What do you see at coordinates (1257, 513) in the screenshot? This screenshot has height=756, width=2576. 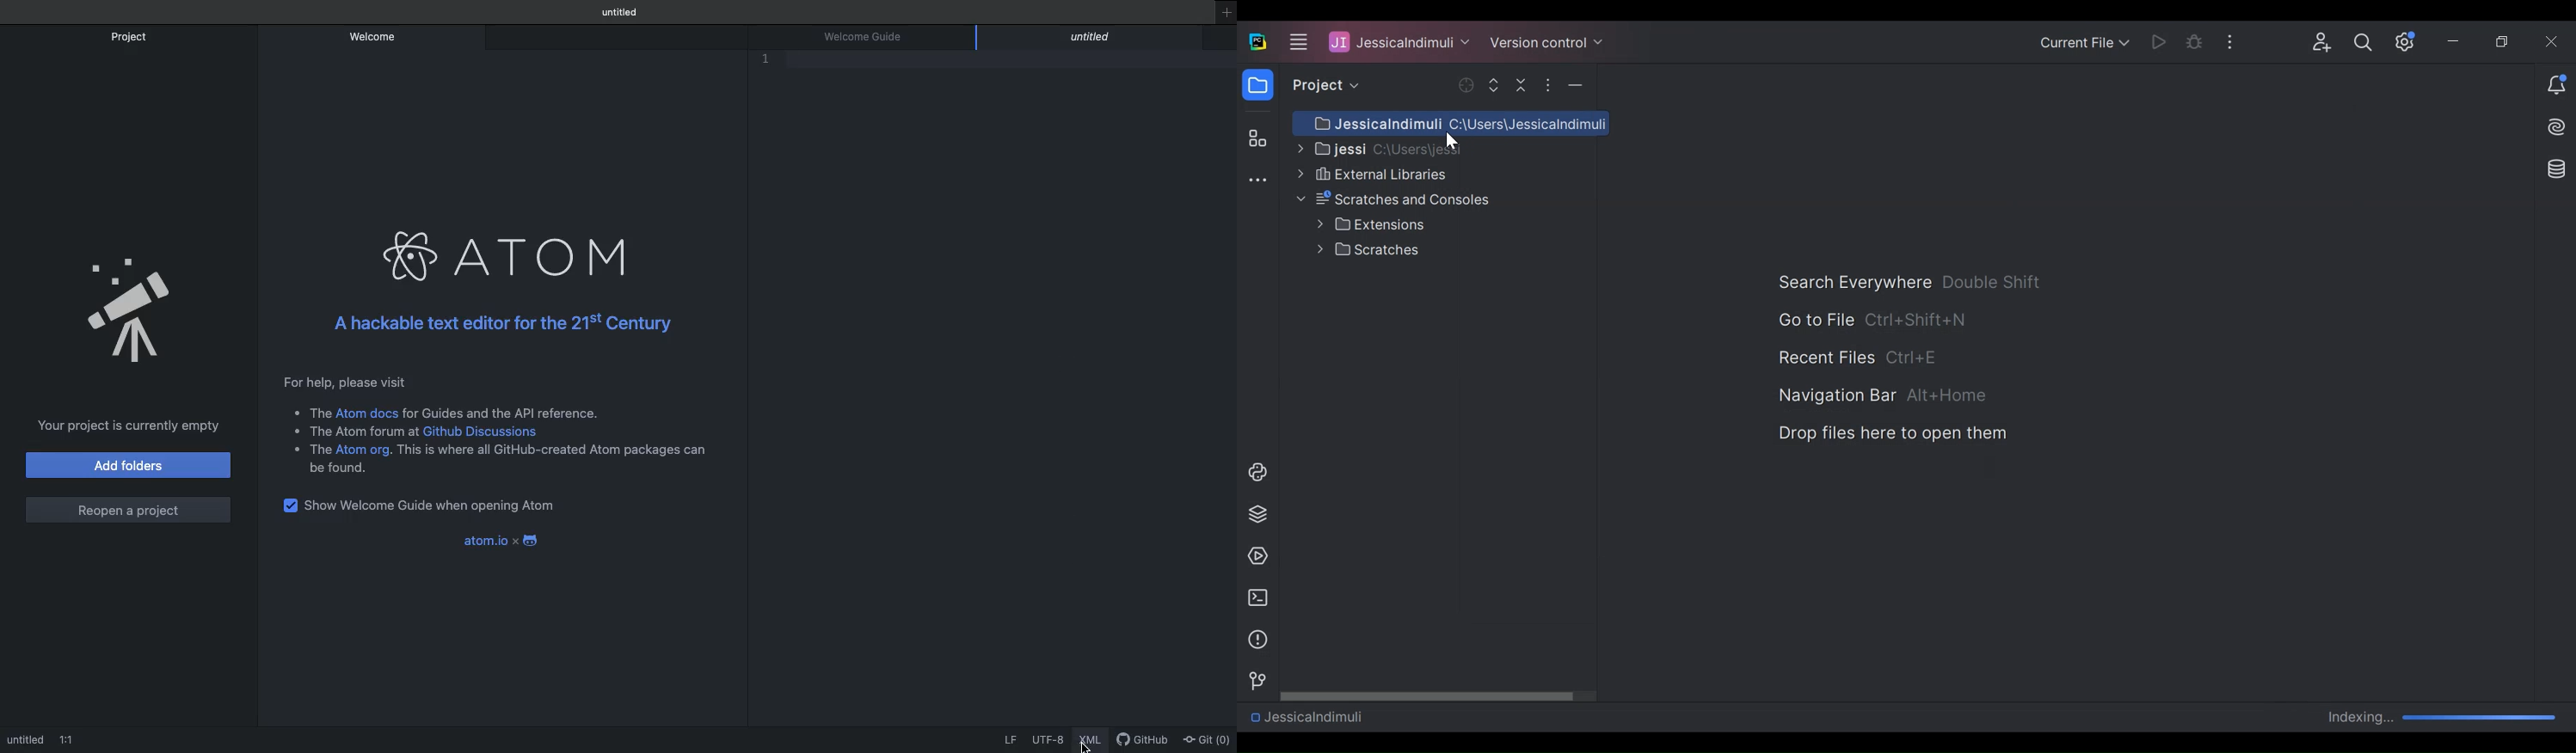 I see `layers` at bounding box center [1257, 513].